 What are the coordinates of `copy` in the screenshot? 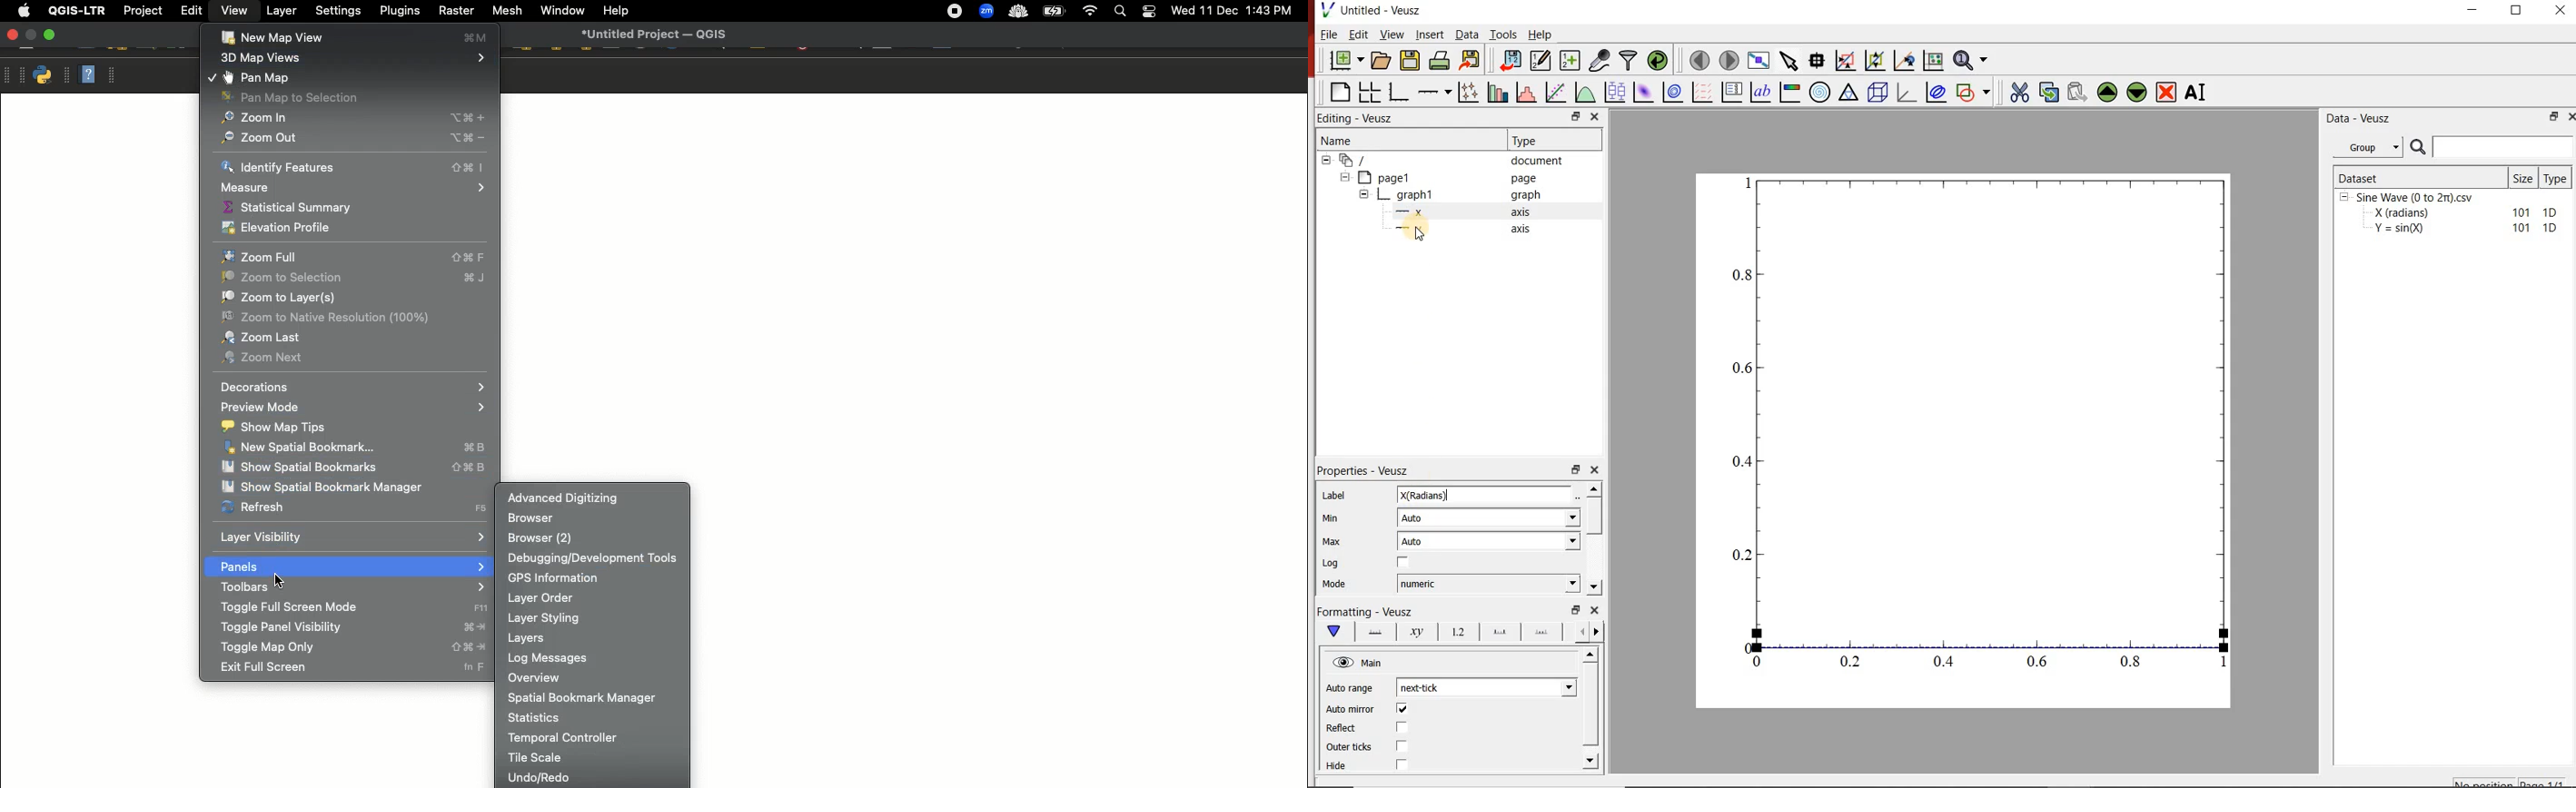 It's located at (2049, 91).